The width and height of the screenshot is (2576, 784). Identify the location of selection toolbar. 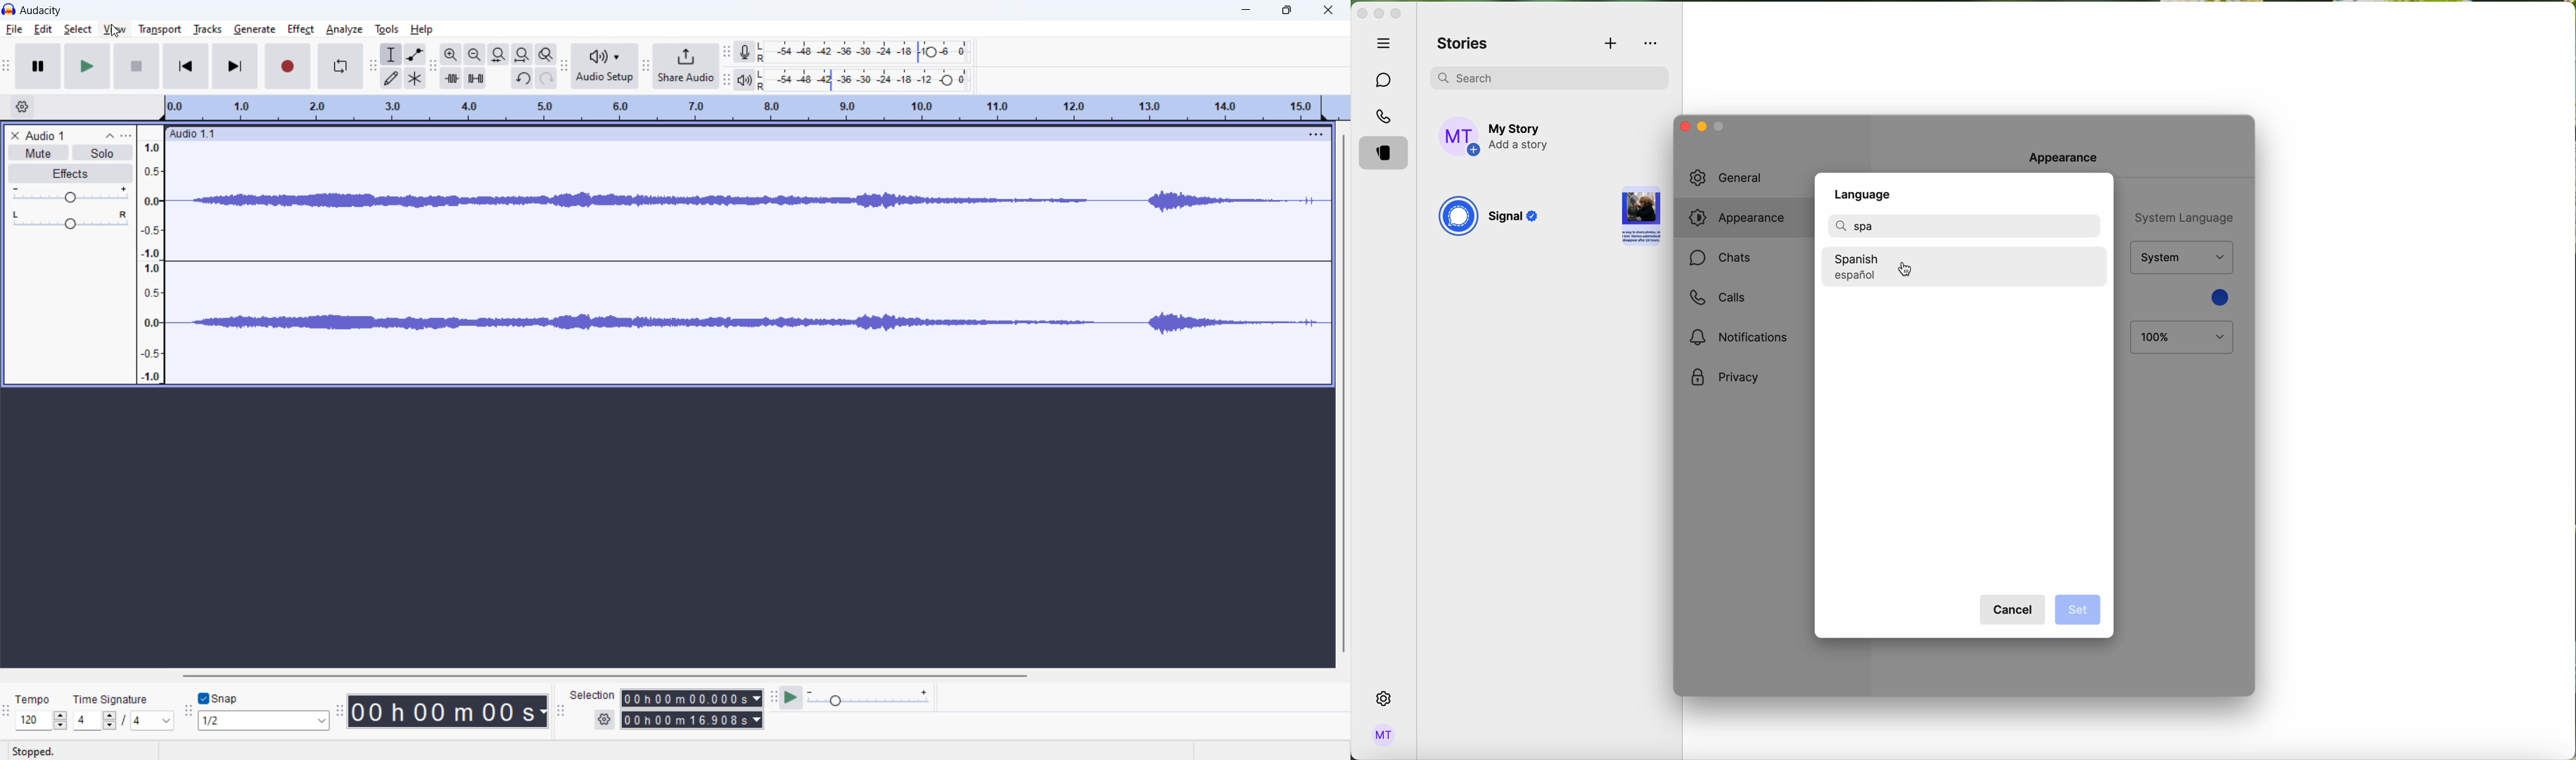
(560, 711).